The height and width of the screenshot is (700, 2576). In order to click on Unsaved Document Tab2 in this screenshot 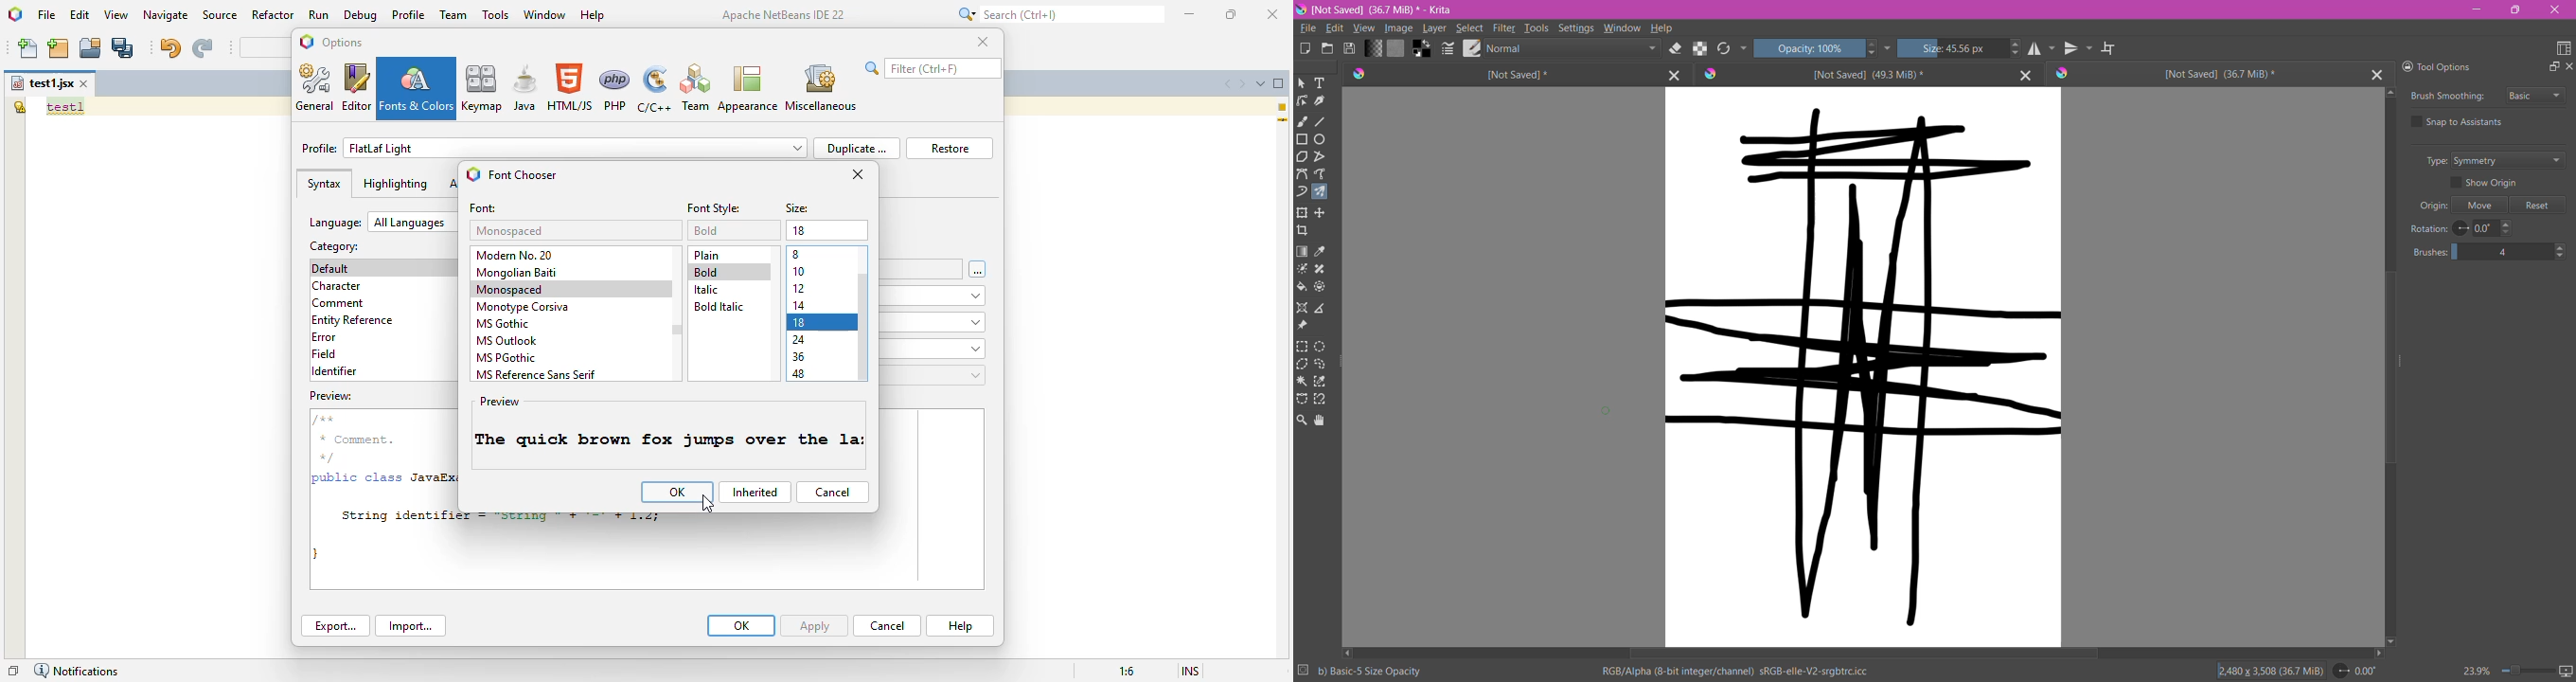, I will do `click(1847, 74)`.